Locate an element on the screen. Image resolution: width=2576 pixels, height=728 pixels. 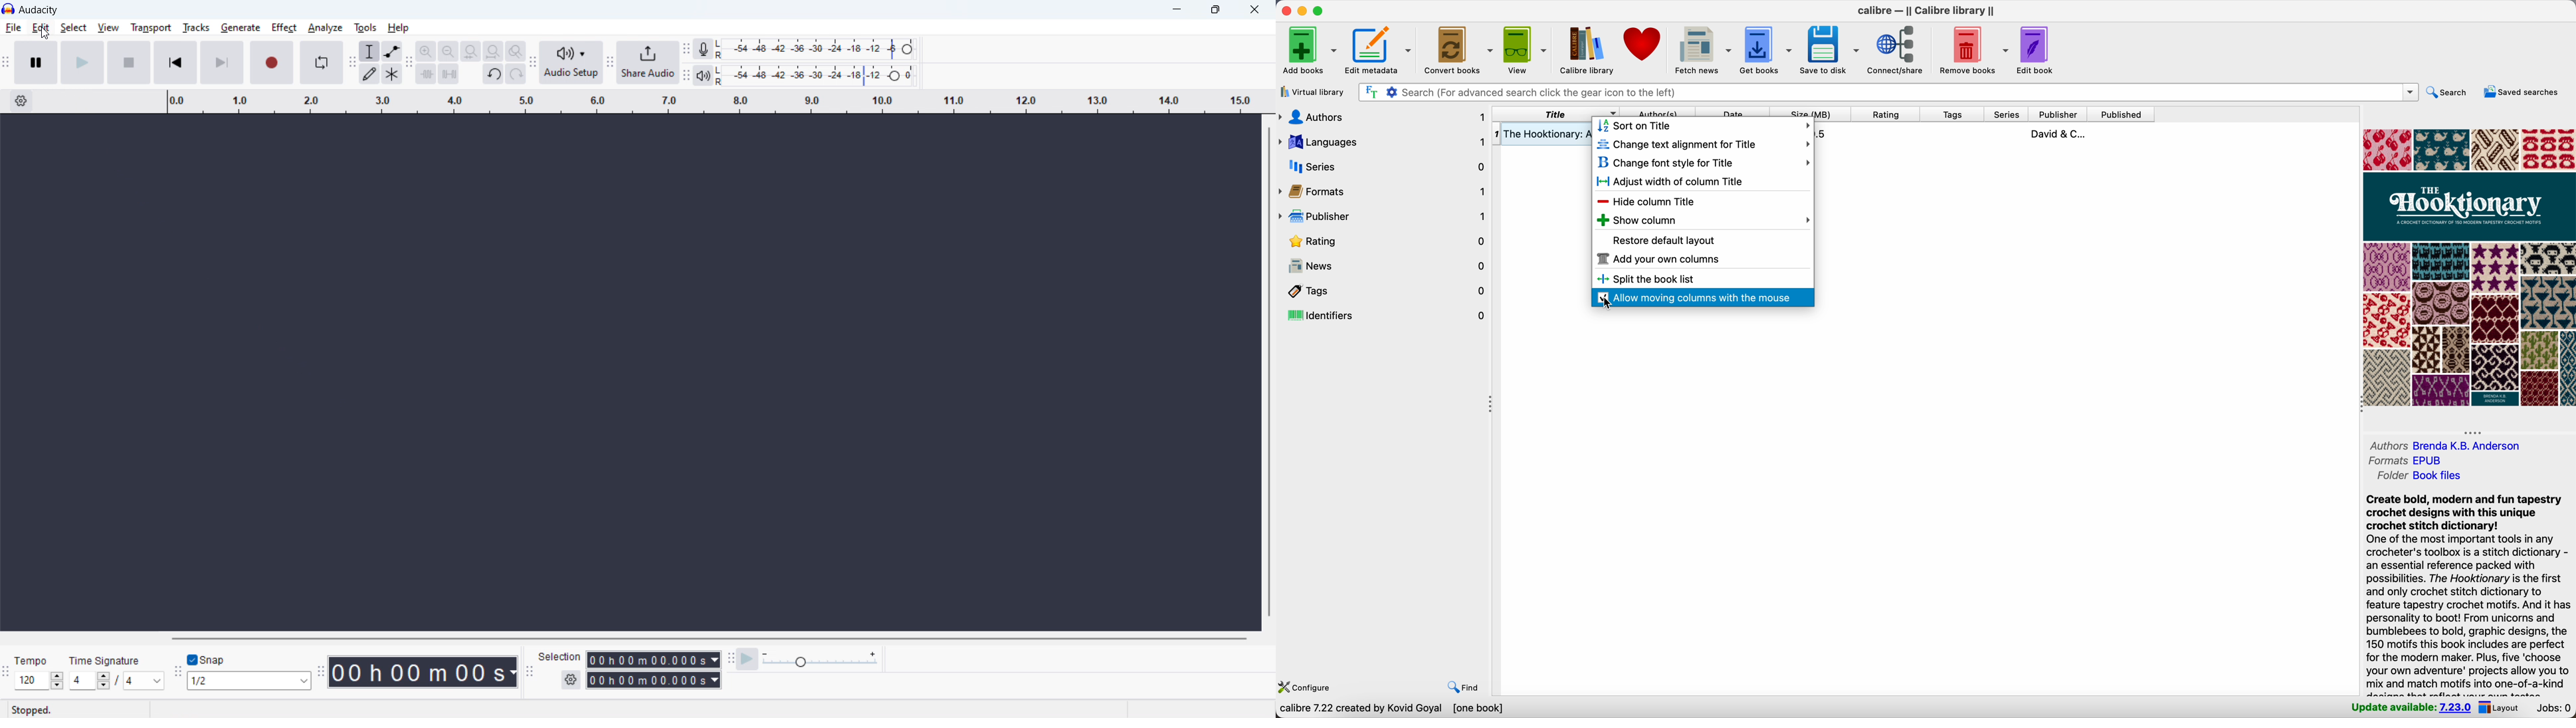
fit selection to width is located at coordinates (470, 51).